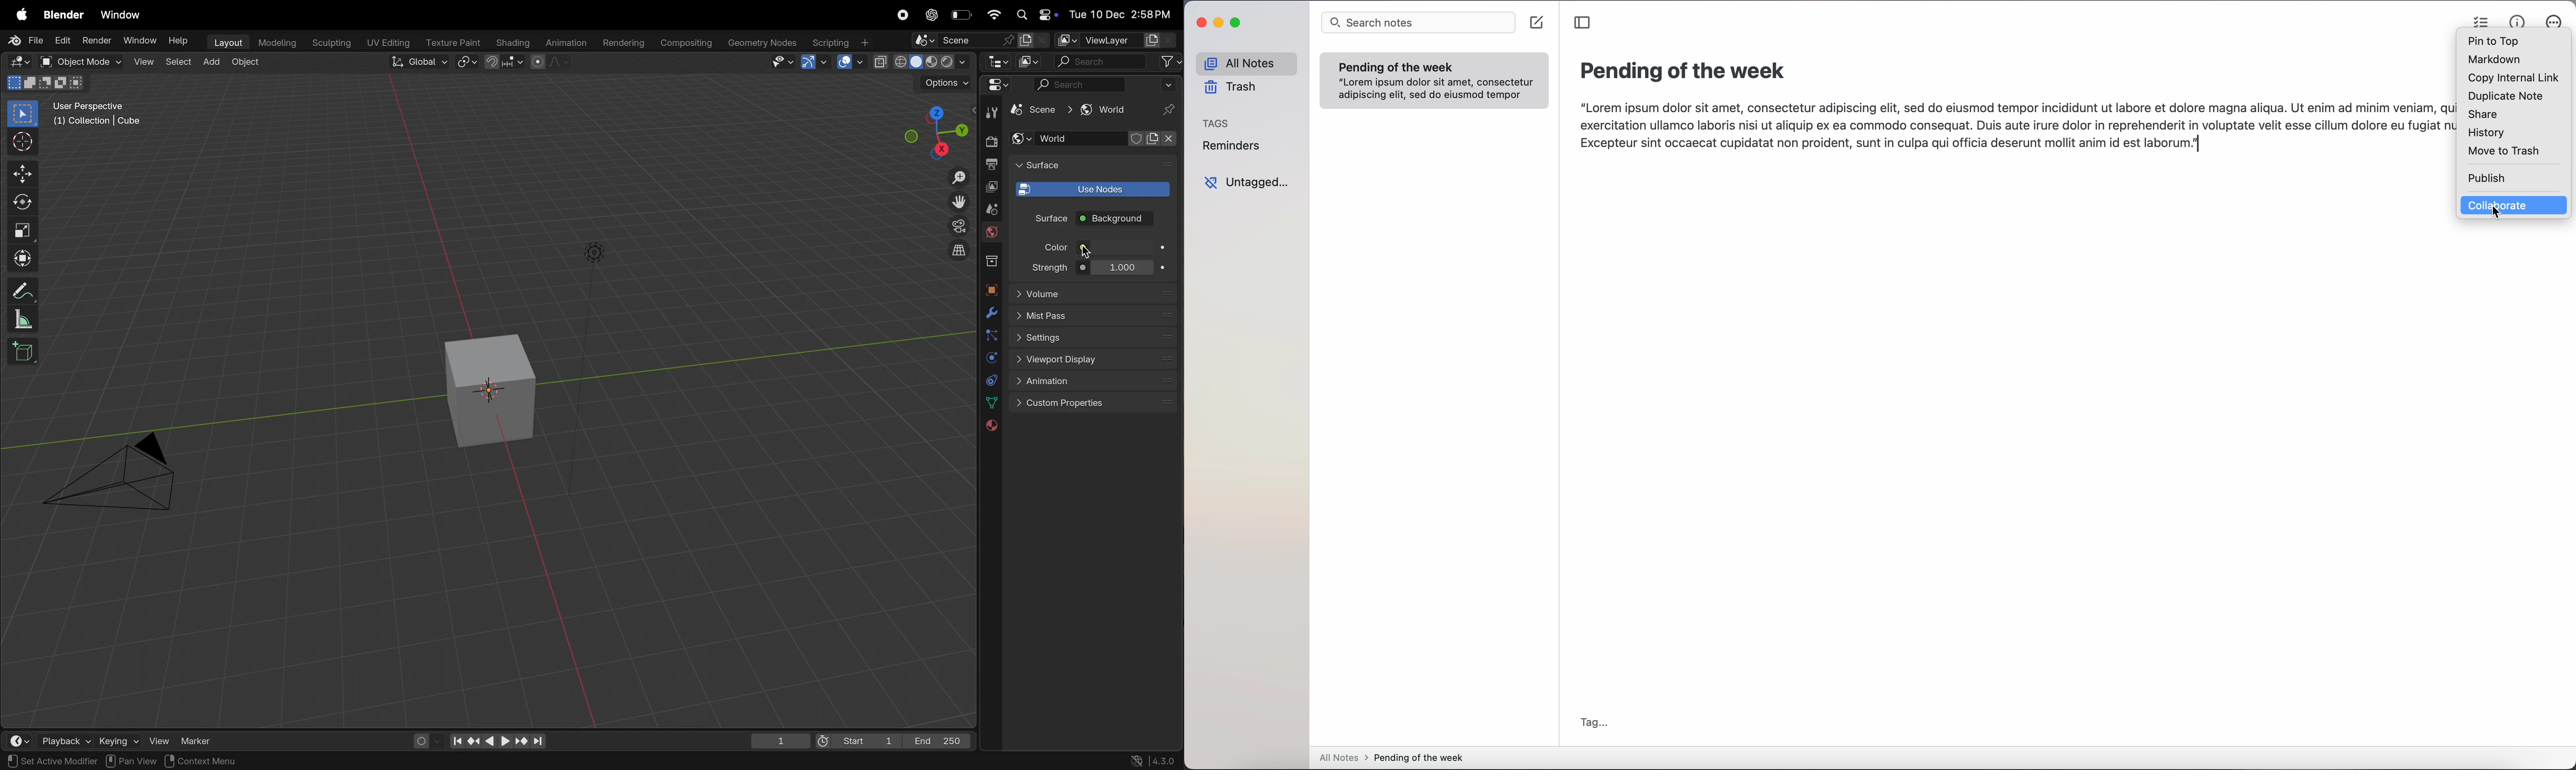 The width and height of the screenshot is (2576, 784). Describe the element at coordinates (991, 380) in the screenshot. I see `constraints` at that location.